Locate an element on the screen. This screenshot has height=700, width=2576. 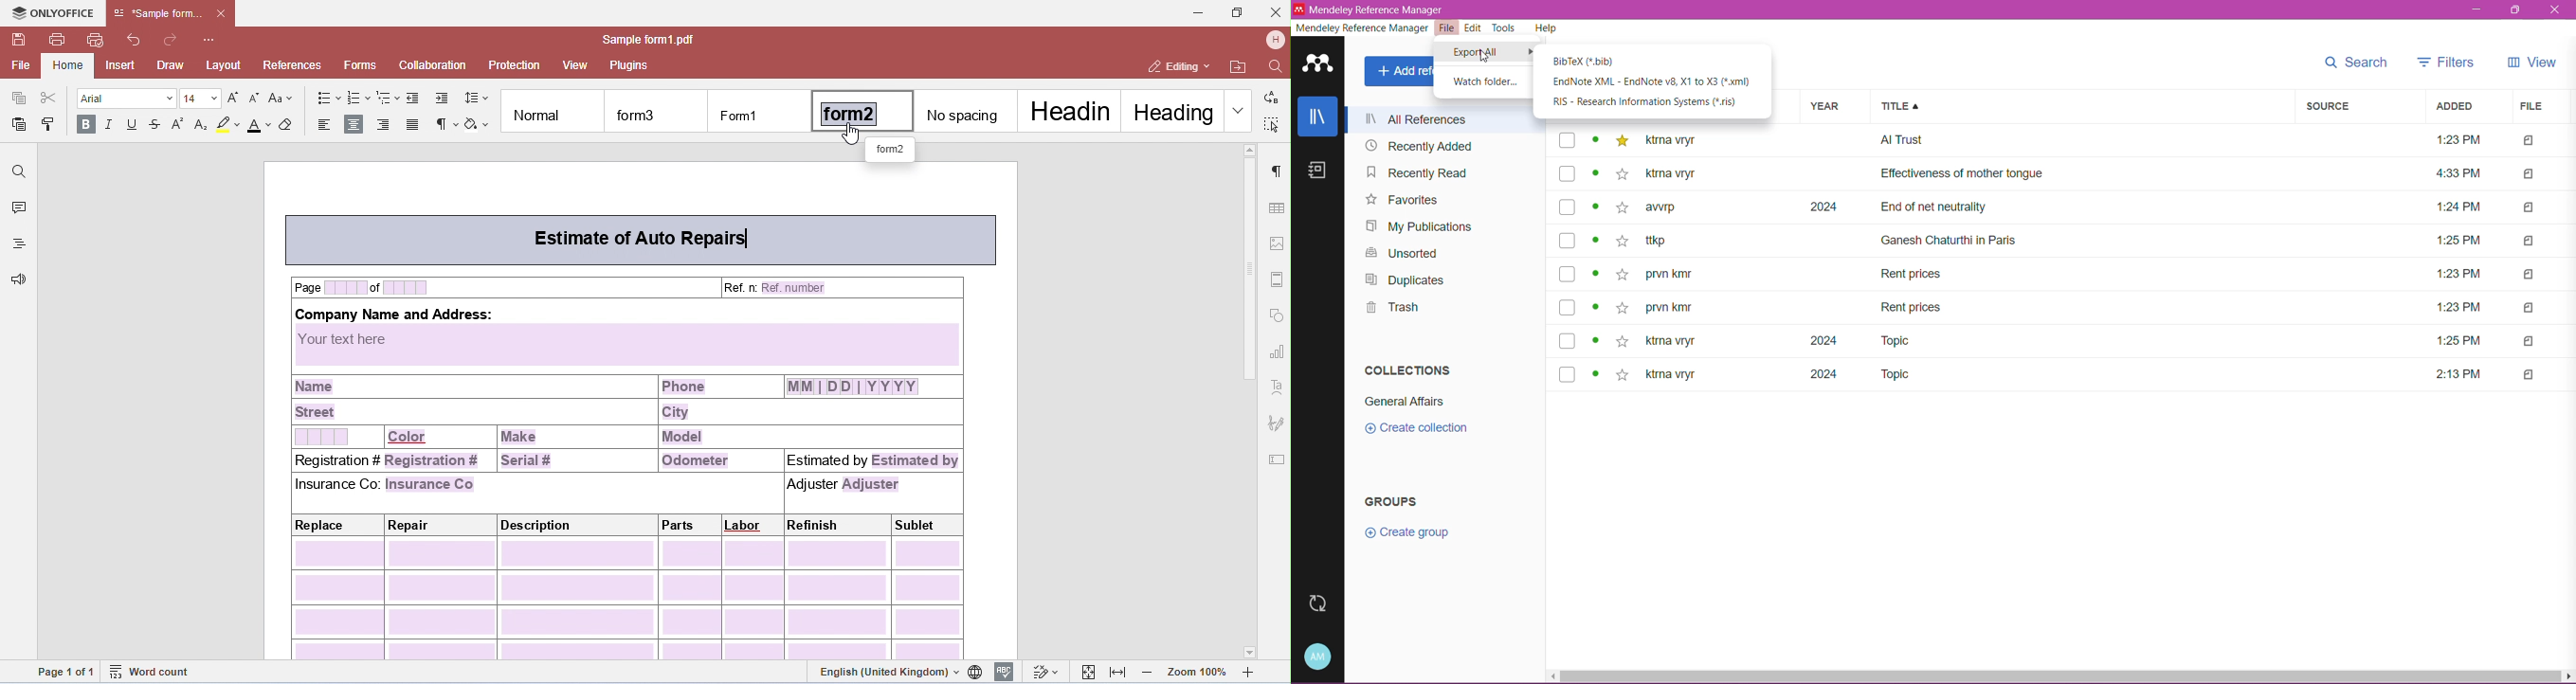
ktrna vryr Effectiveness of mother tongue 4:33 PM is located at coordinates (2070, 173).